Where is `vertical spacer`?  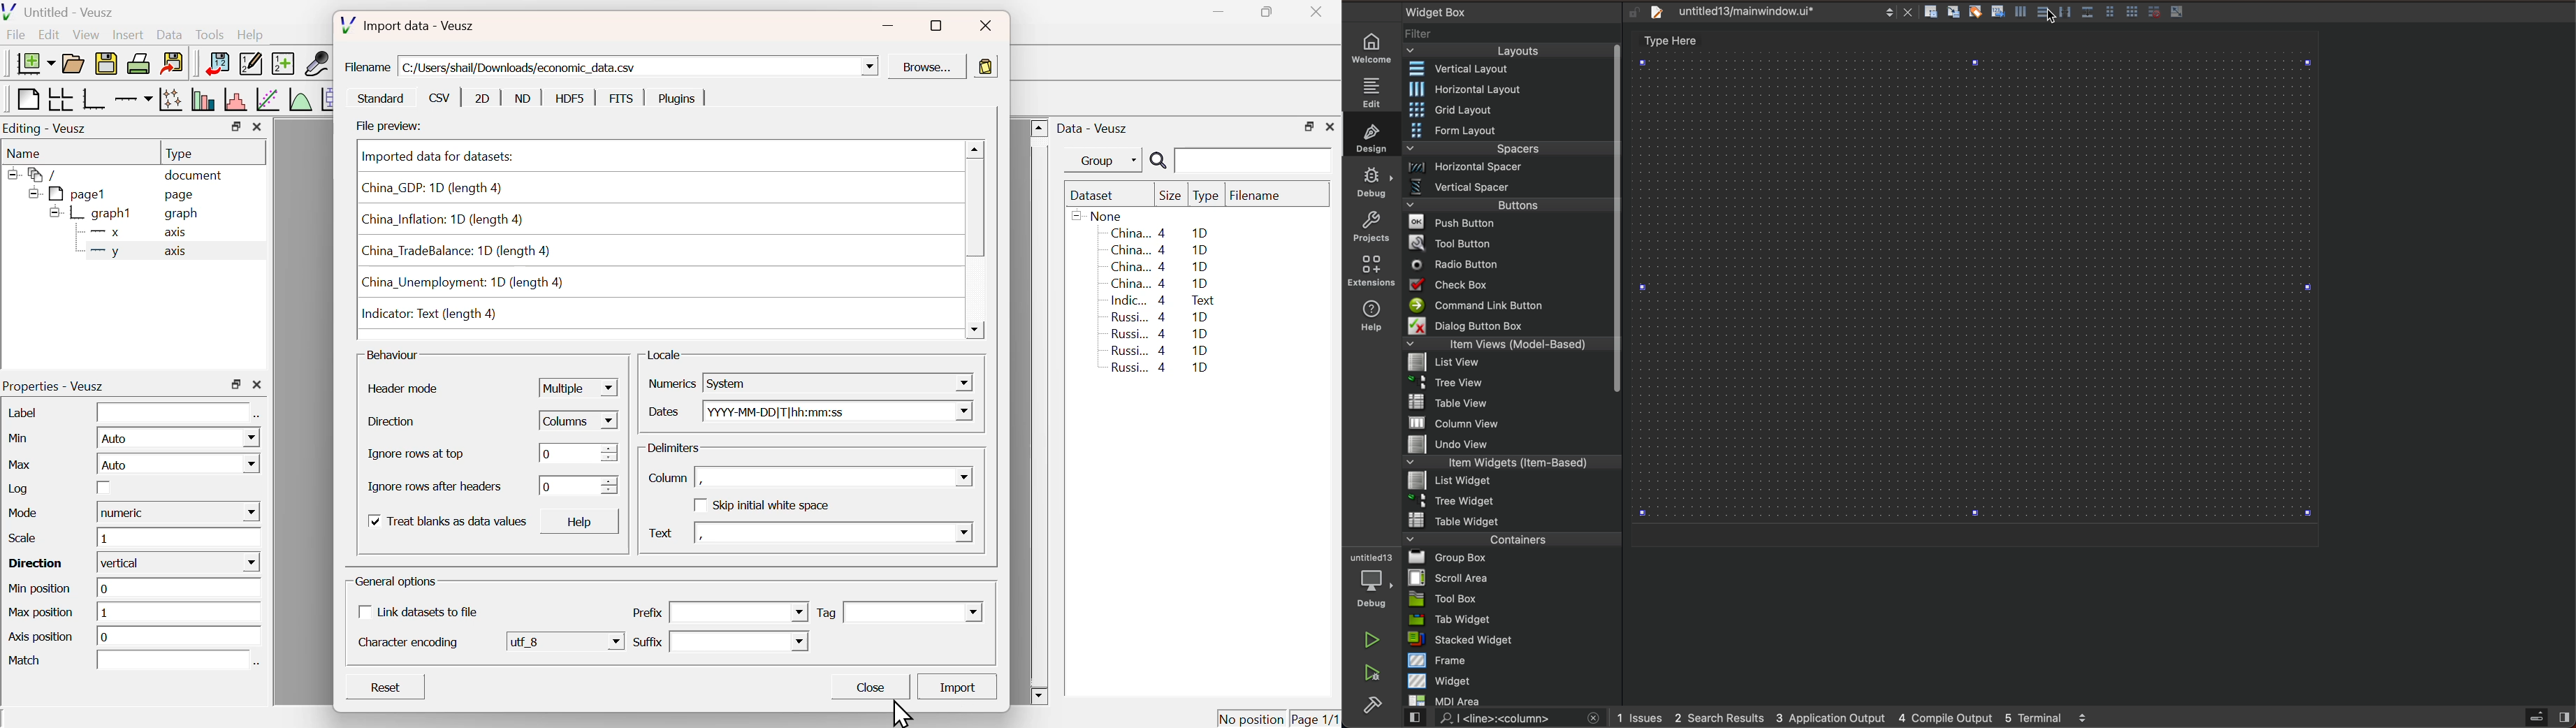 vertical spacer is located at coordinates (1509, 187).